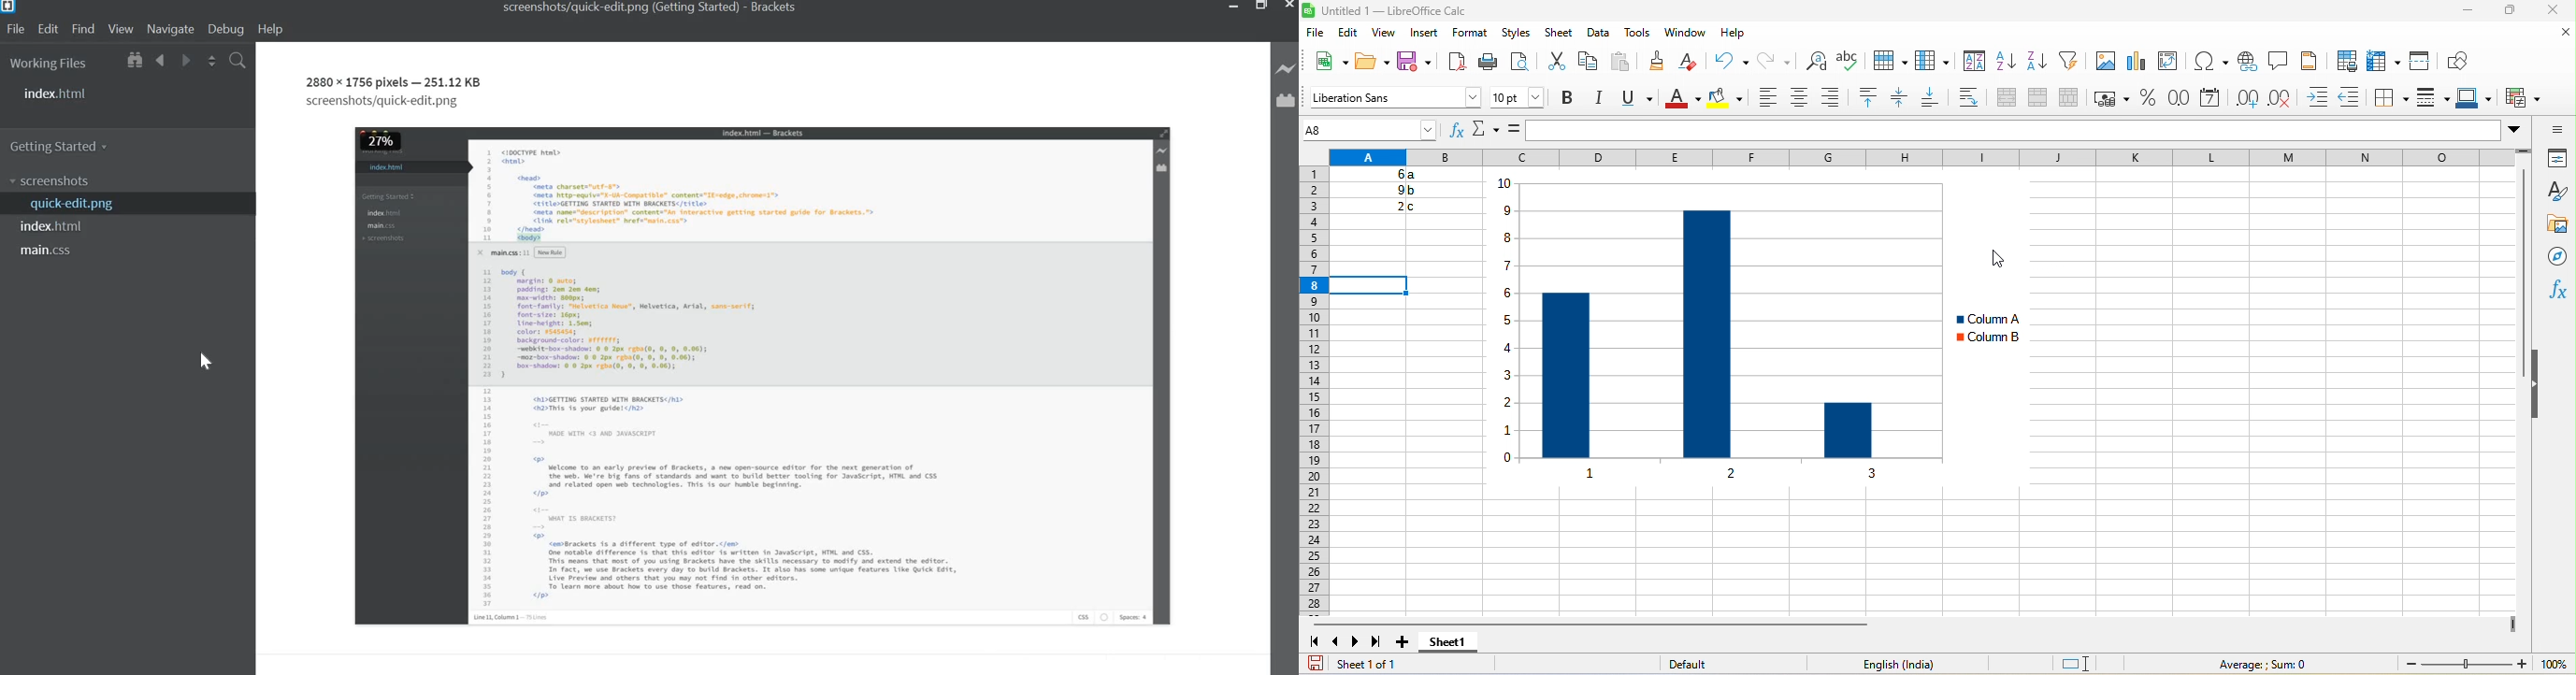 This screenshot has height=700, width=2576. I want to click on view, so click(1387, 32).